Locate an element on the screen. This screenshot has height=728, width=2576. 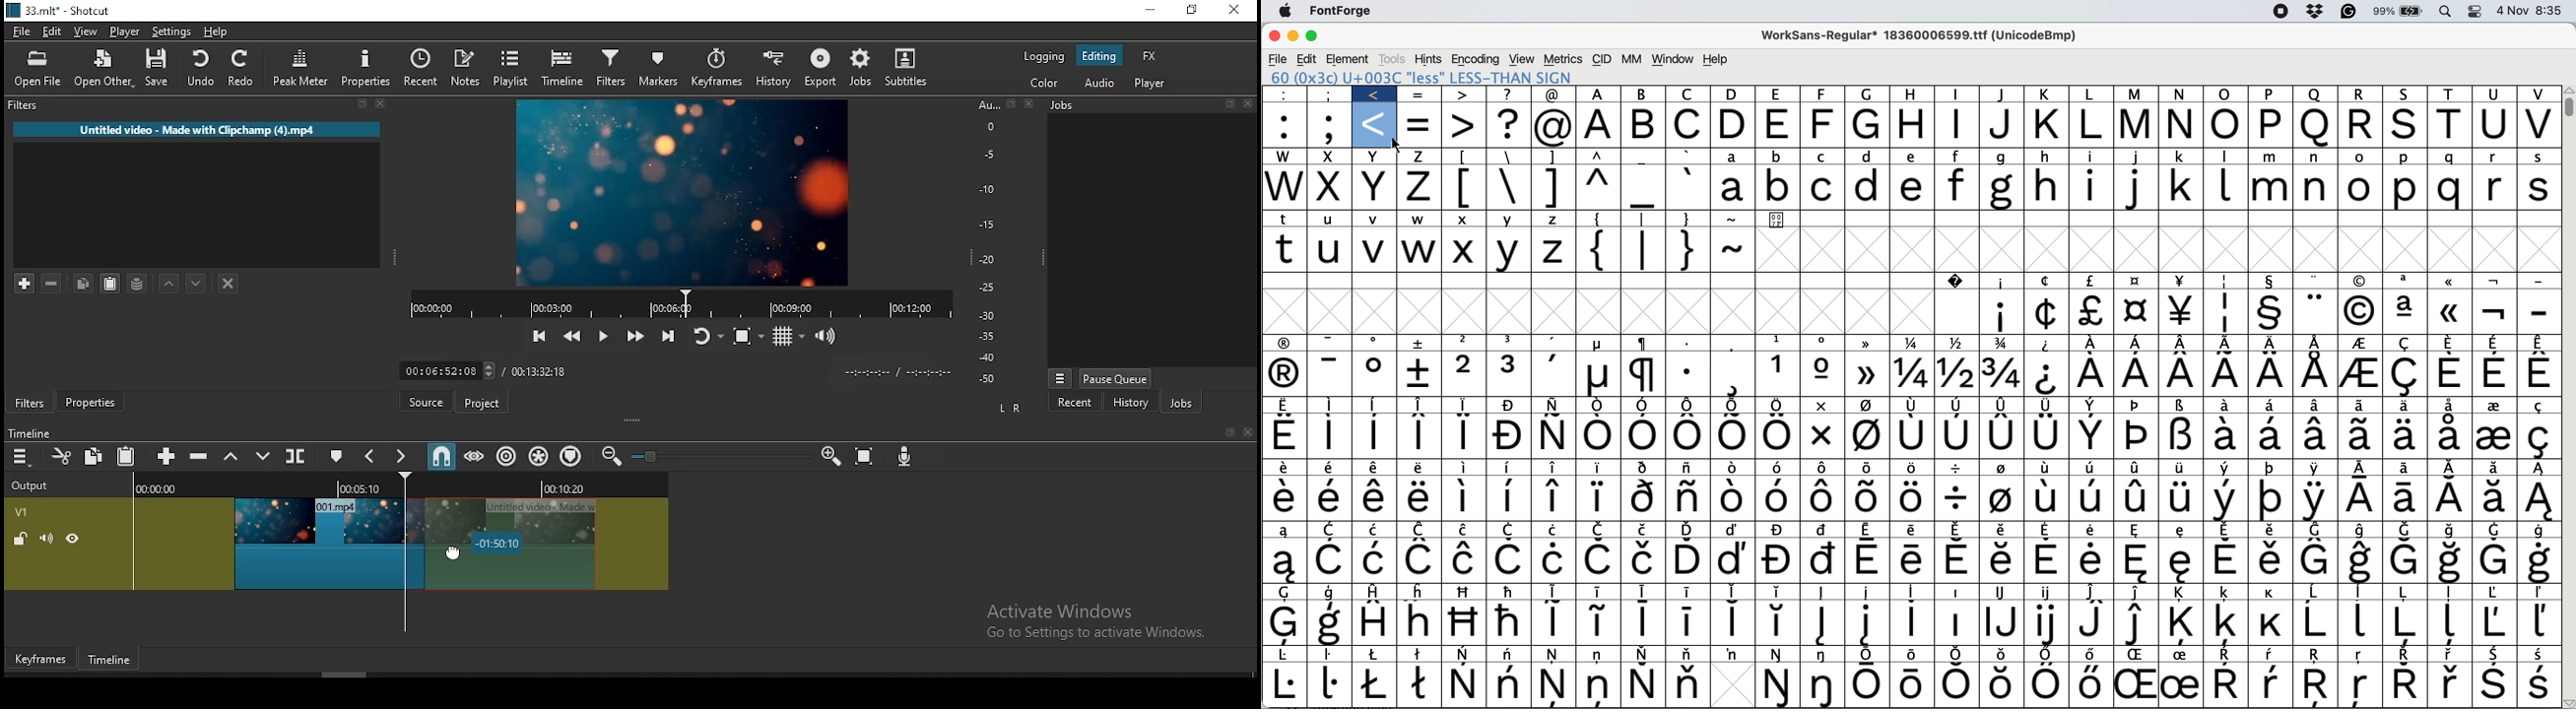
Symbol is located at coordinates (2273, 406).